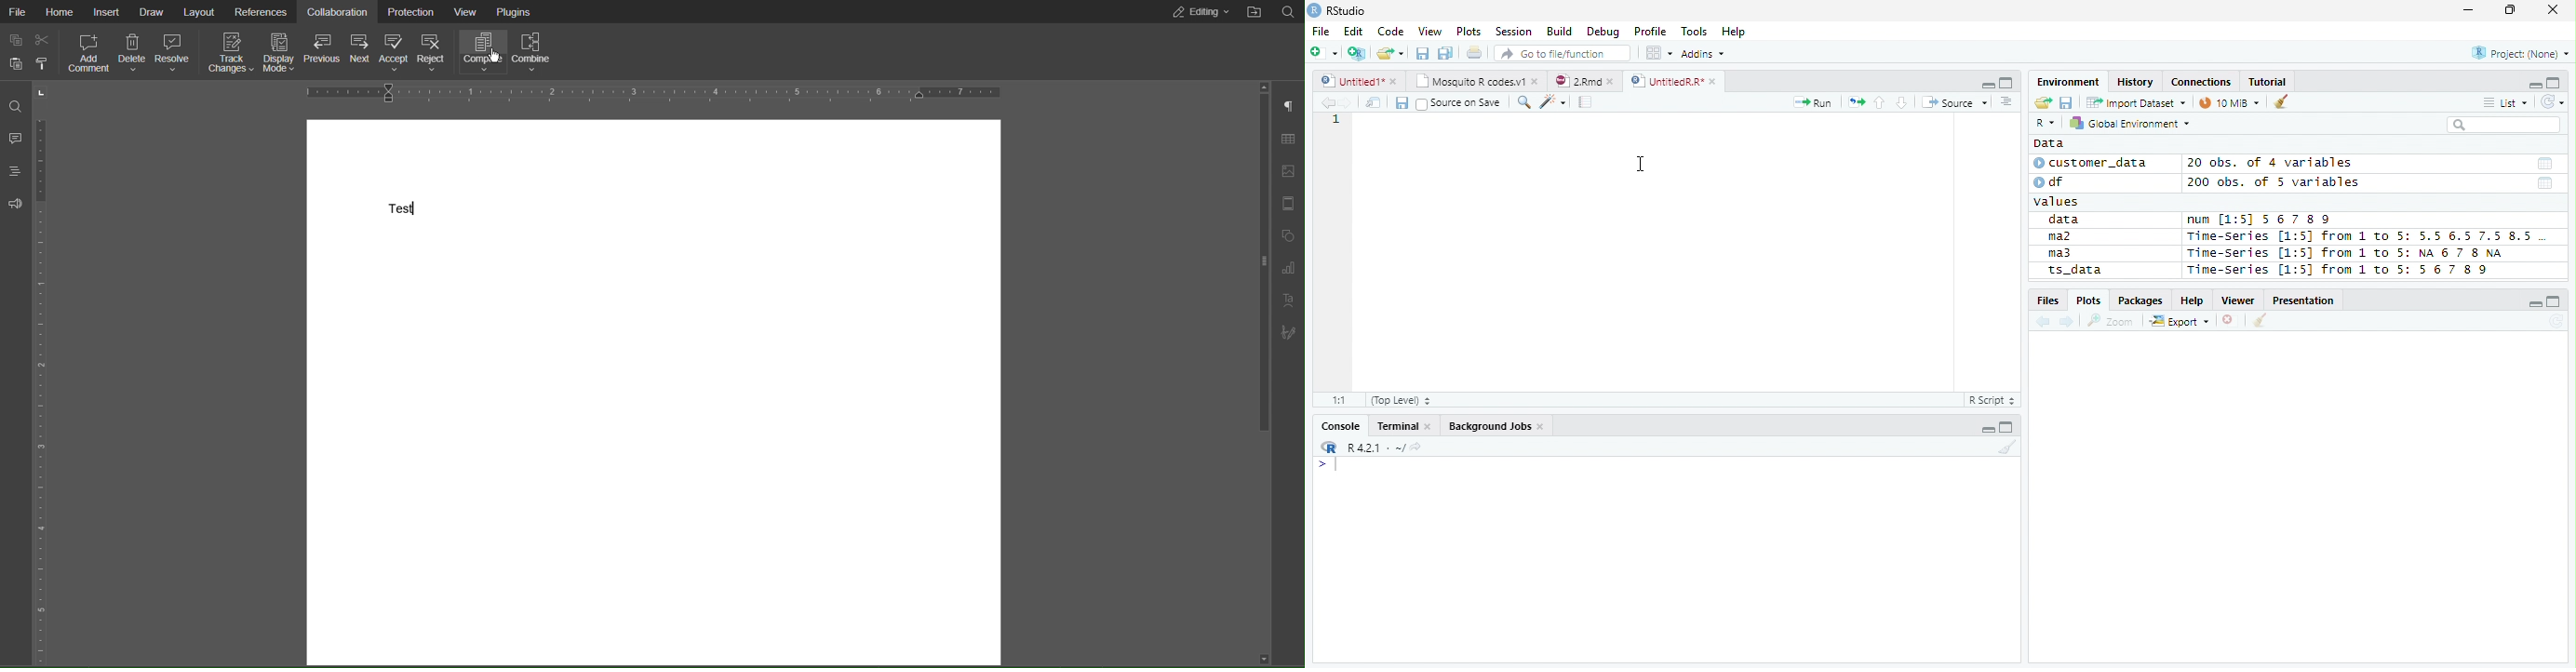  Describe the element at coordinates (2193, 301) in the screenshot. I see `Help` at that location.